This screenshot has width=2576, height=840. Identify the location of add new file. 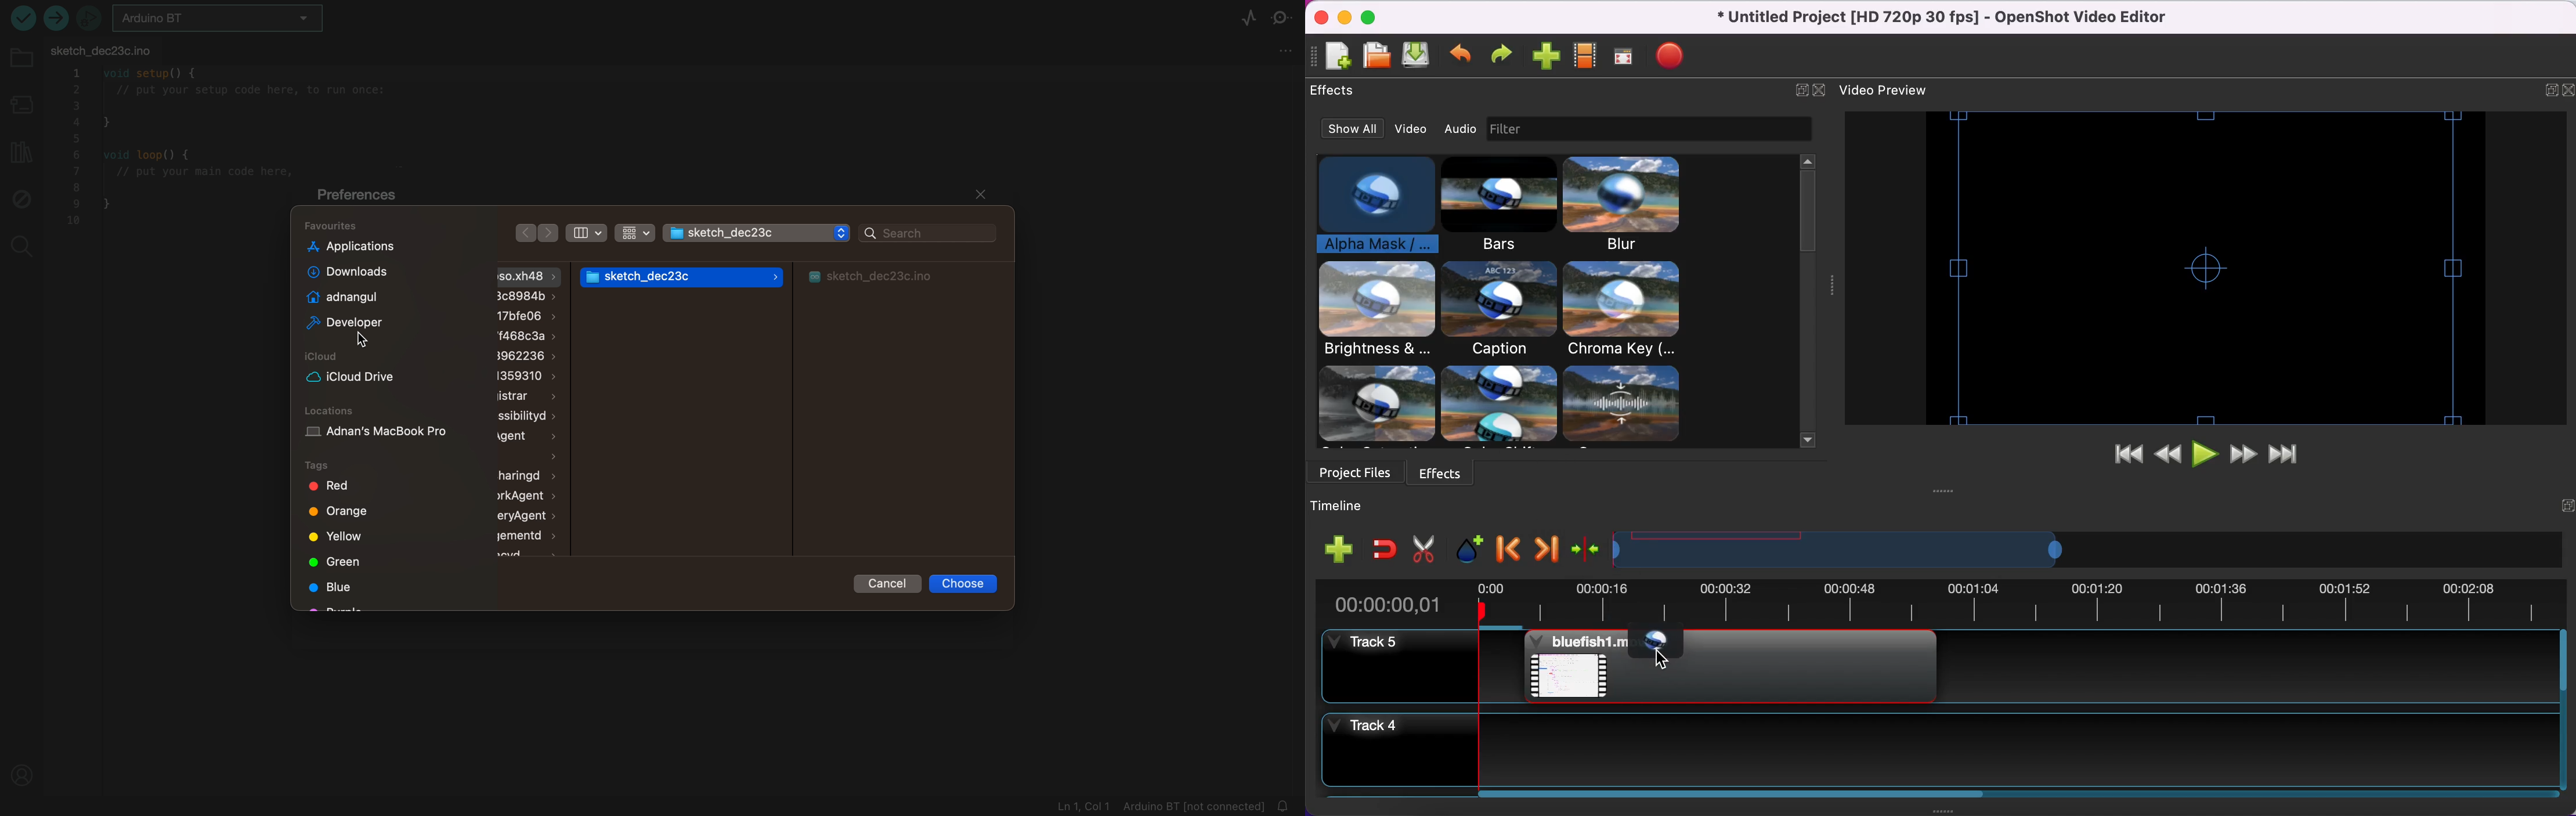
(1337, 59).